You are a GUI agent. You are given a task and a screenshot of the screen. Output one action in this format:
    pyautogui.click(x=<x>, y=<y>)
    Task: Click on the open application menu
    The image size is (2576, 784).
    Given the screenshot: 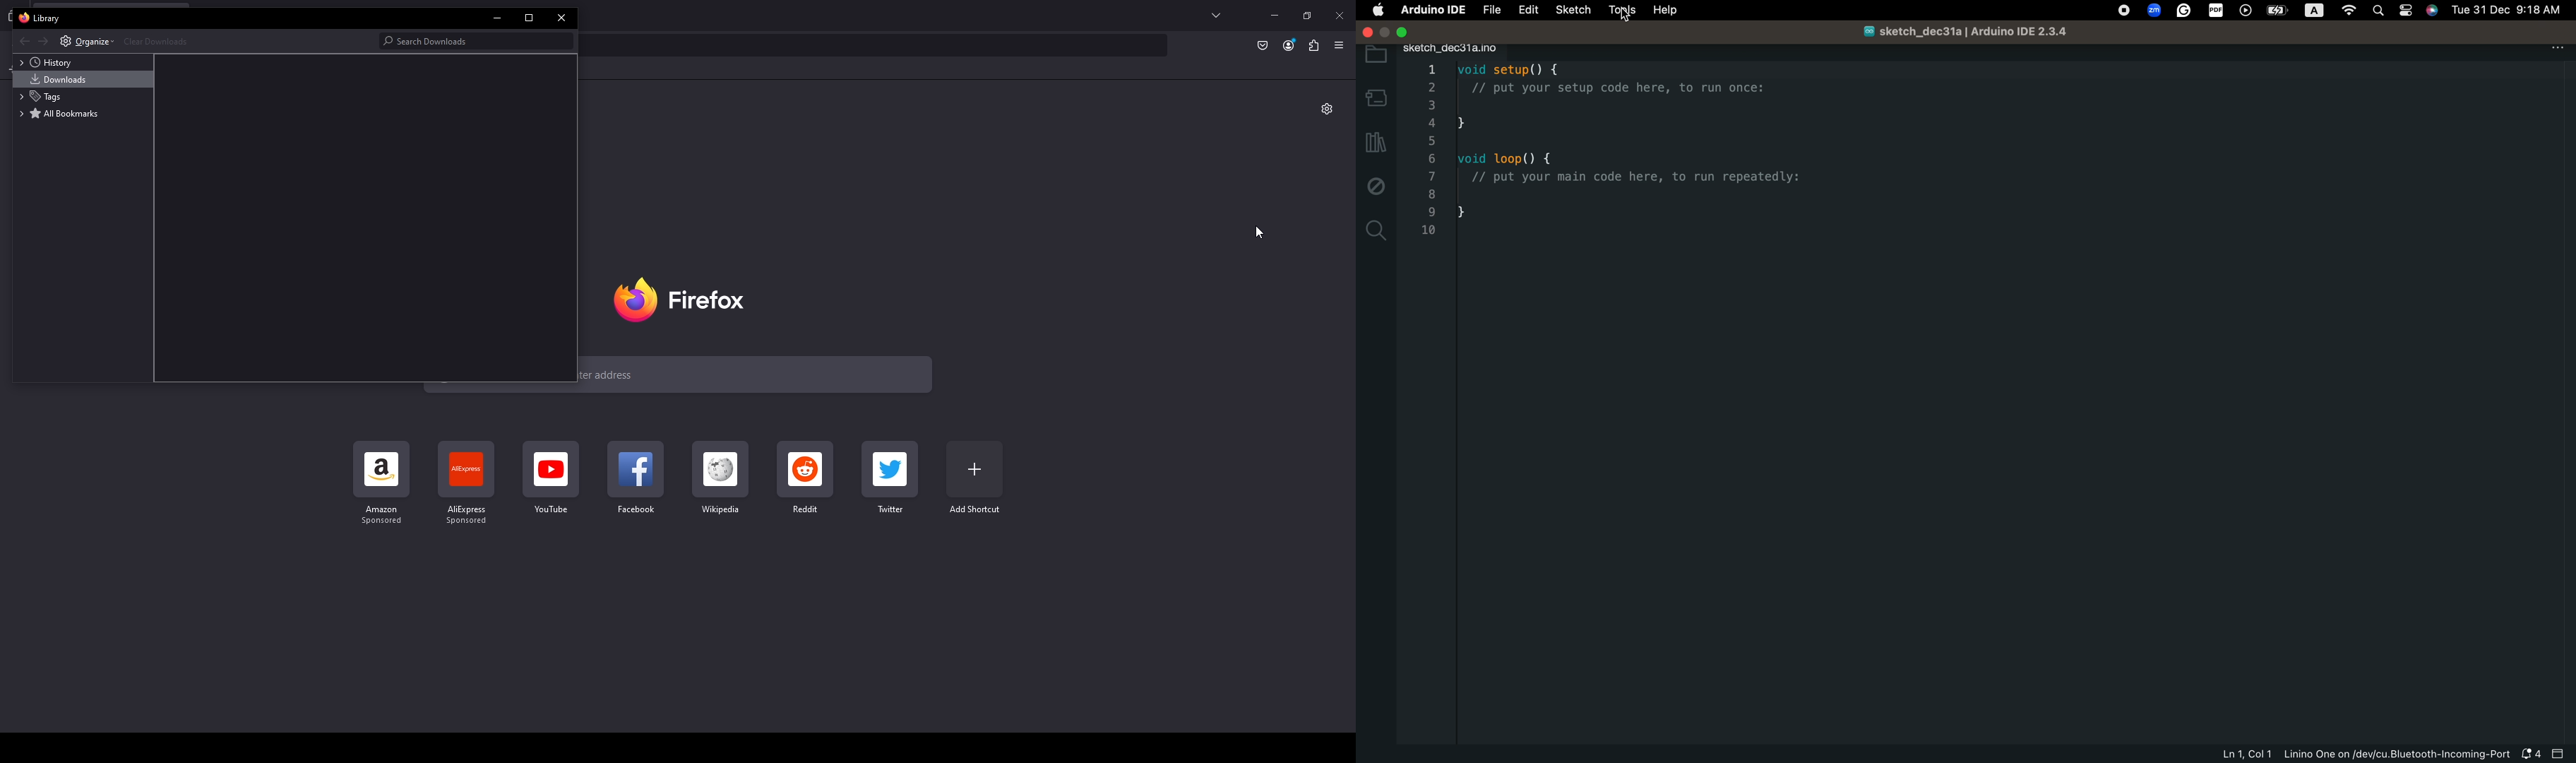 What is the action you would take?
    pyautogui.click(x=1342, y=45)
    